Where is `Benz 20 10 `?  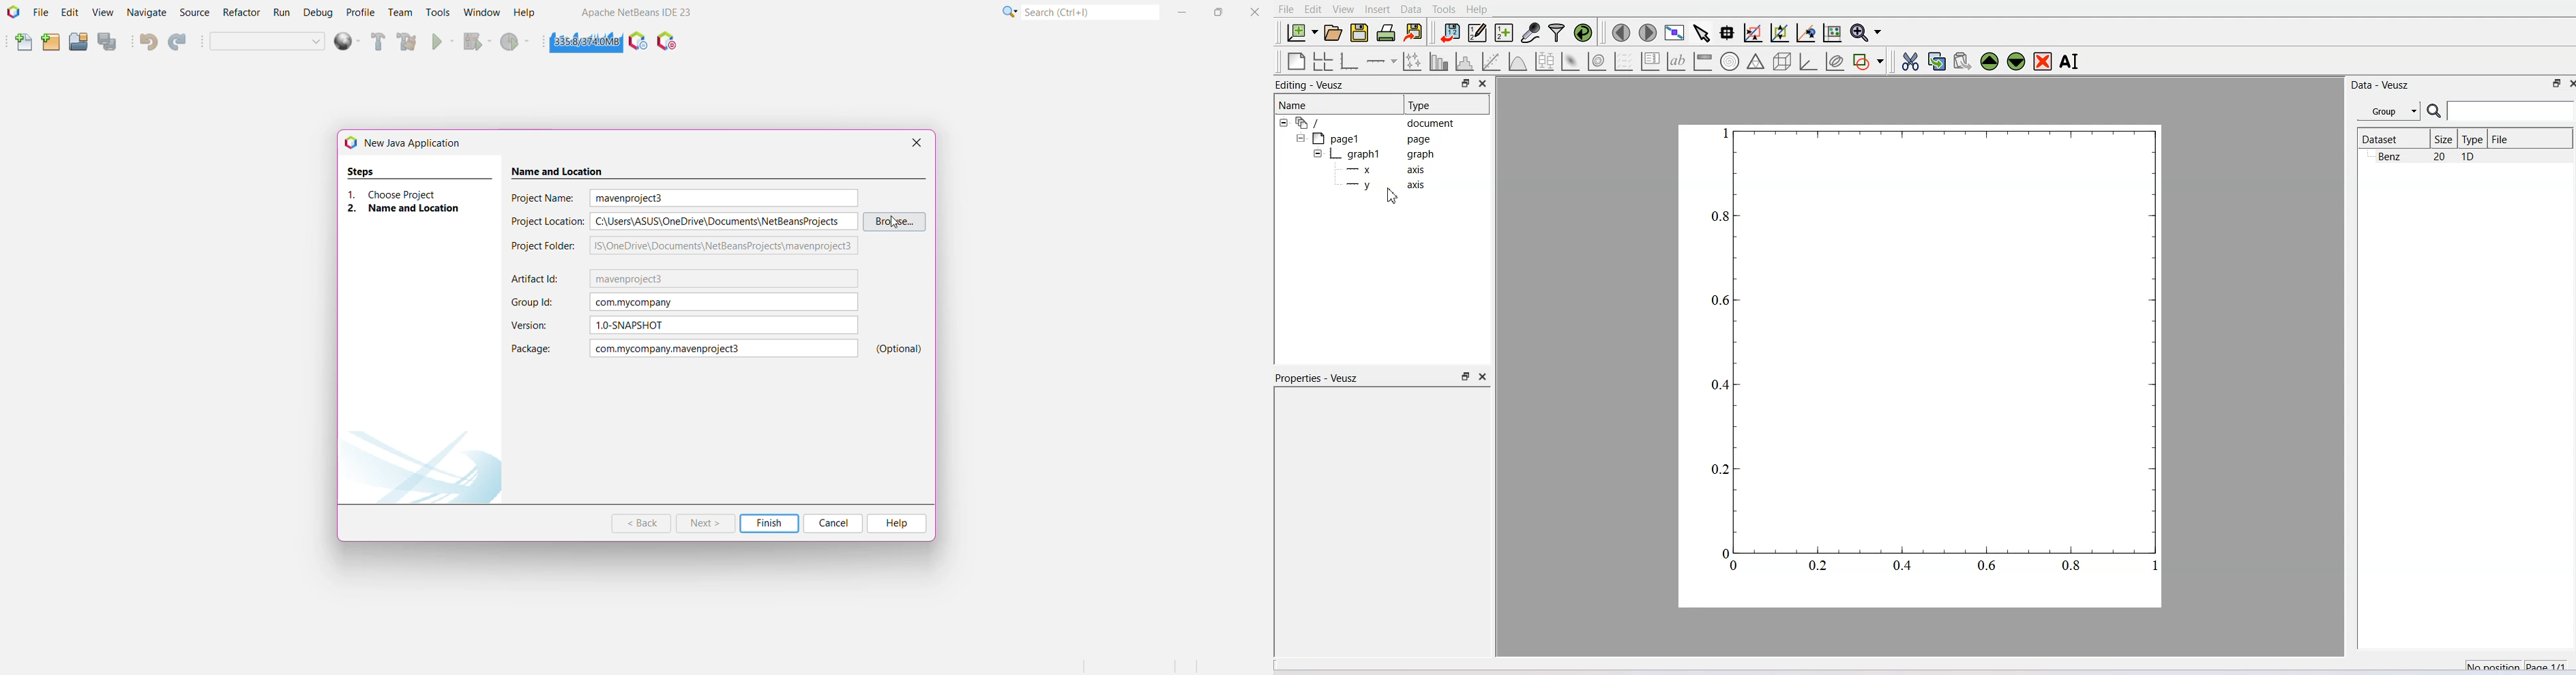 Benz 20 10  is located at coordinates (2427, 156).